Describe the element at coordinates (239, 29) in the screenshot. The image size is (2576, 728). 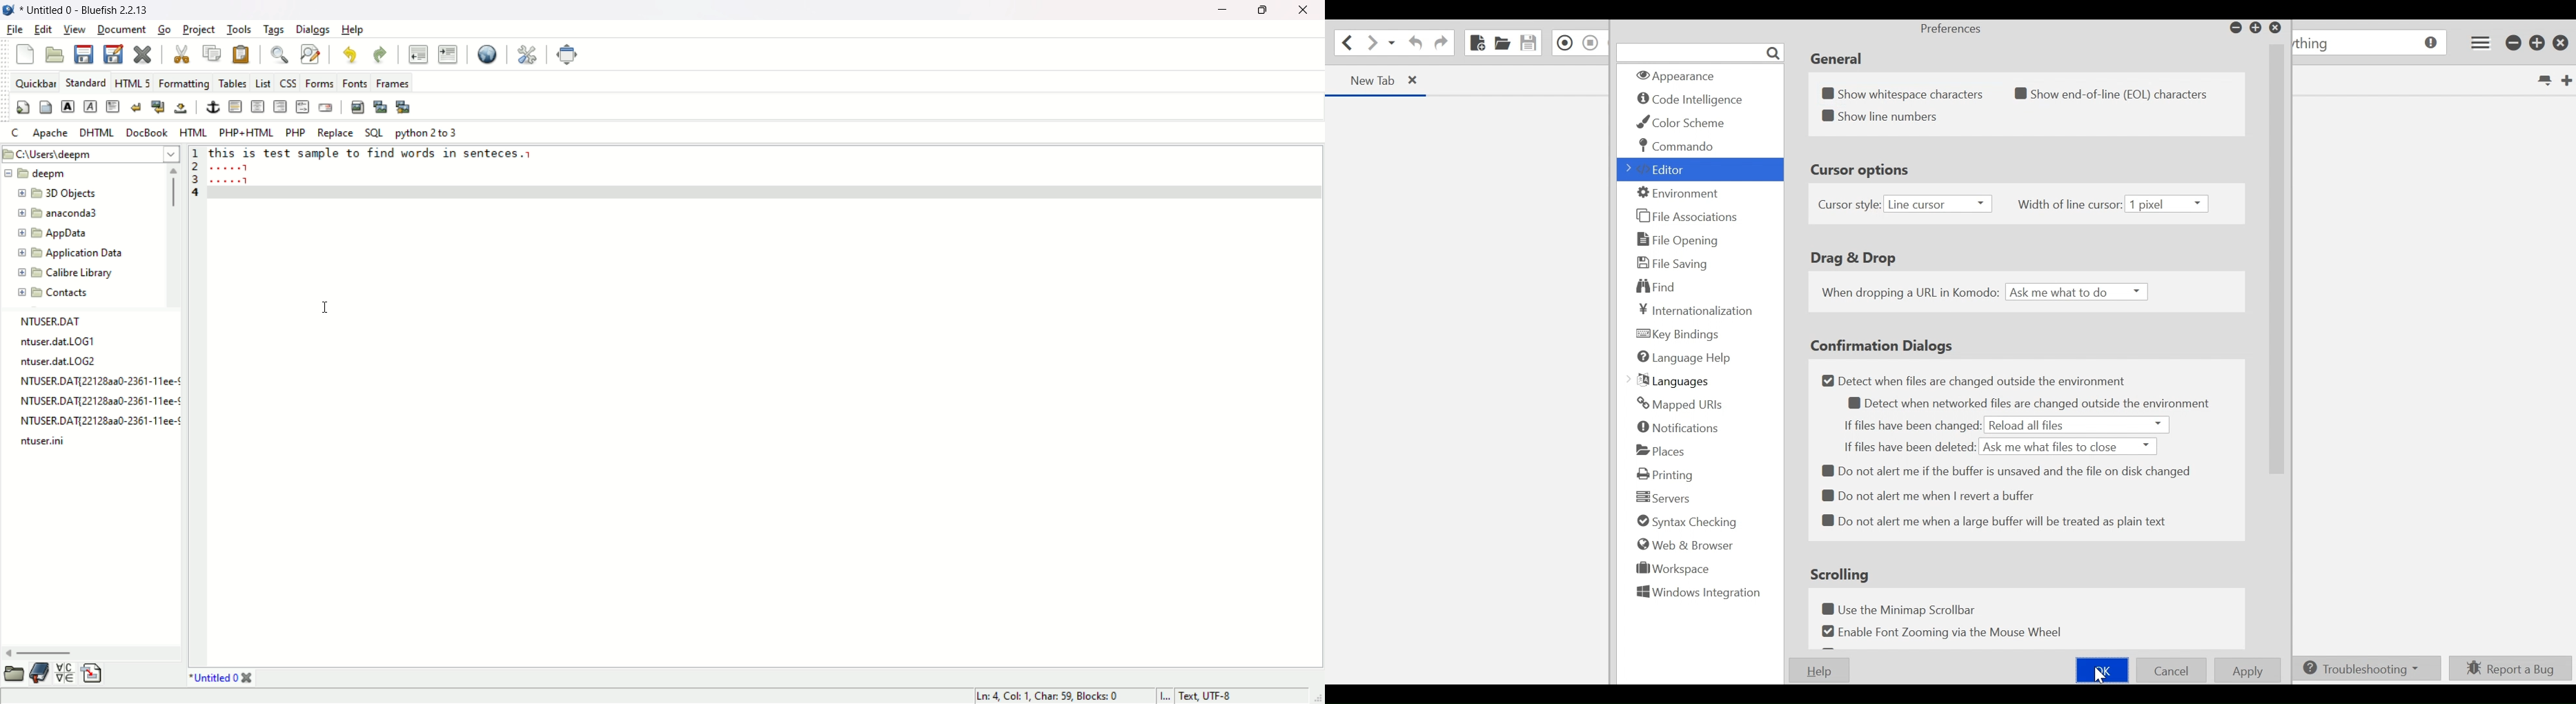
I see `tools` at that location.